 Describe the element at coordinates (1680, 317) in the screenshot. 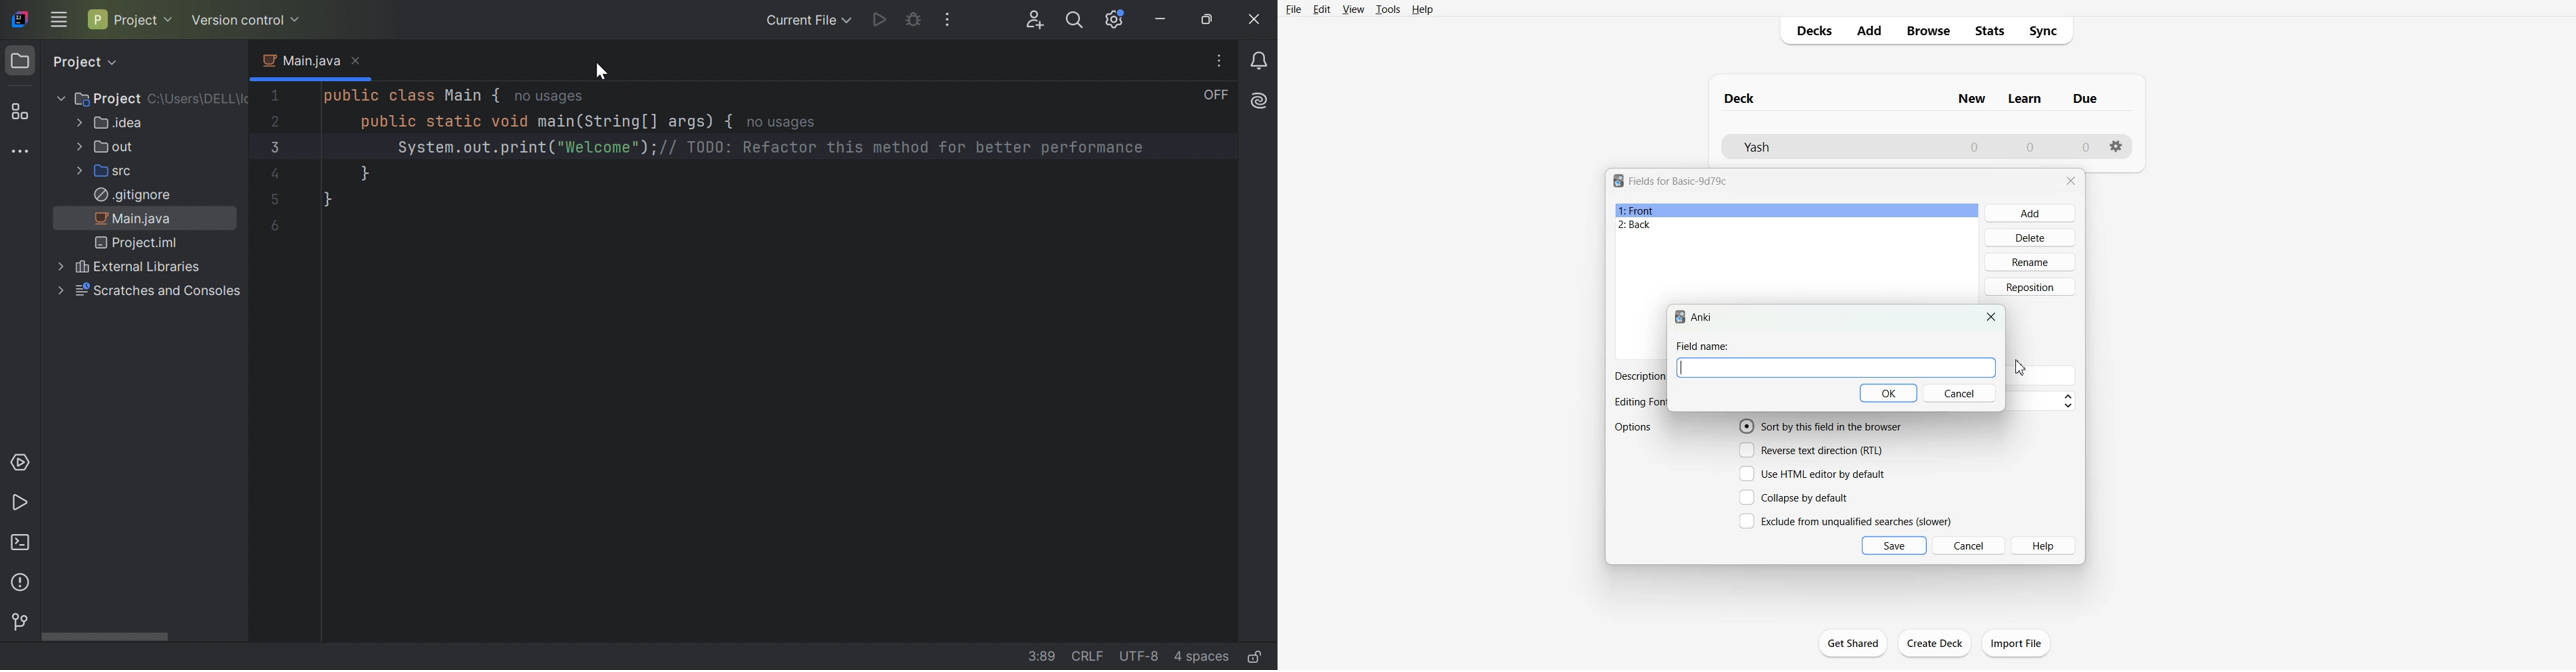

I see `Software logo` at that location.